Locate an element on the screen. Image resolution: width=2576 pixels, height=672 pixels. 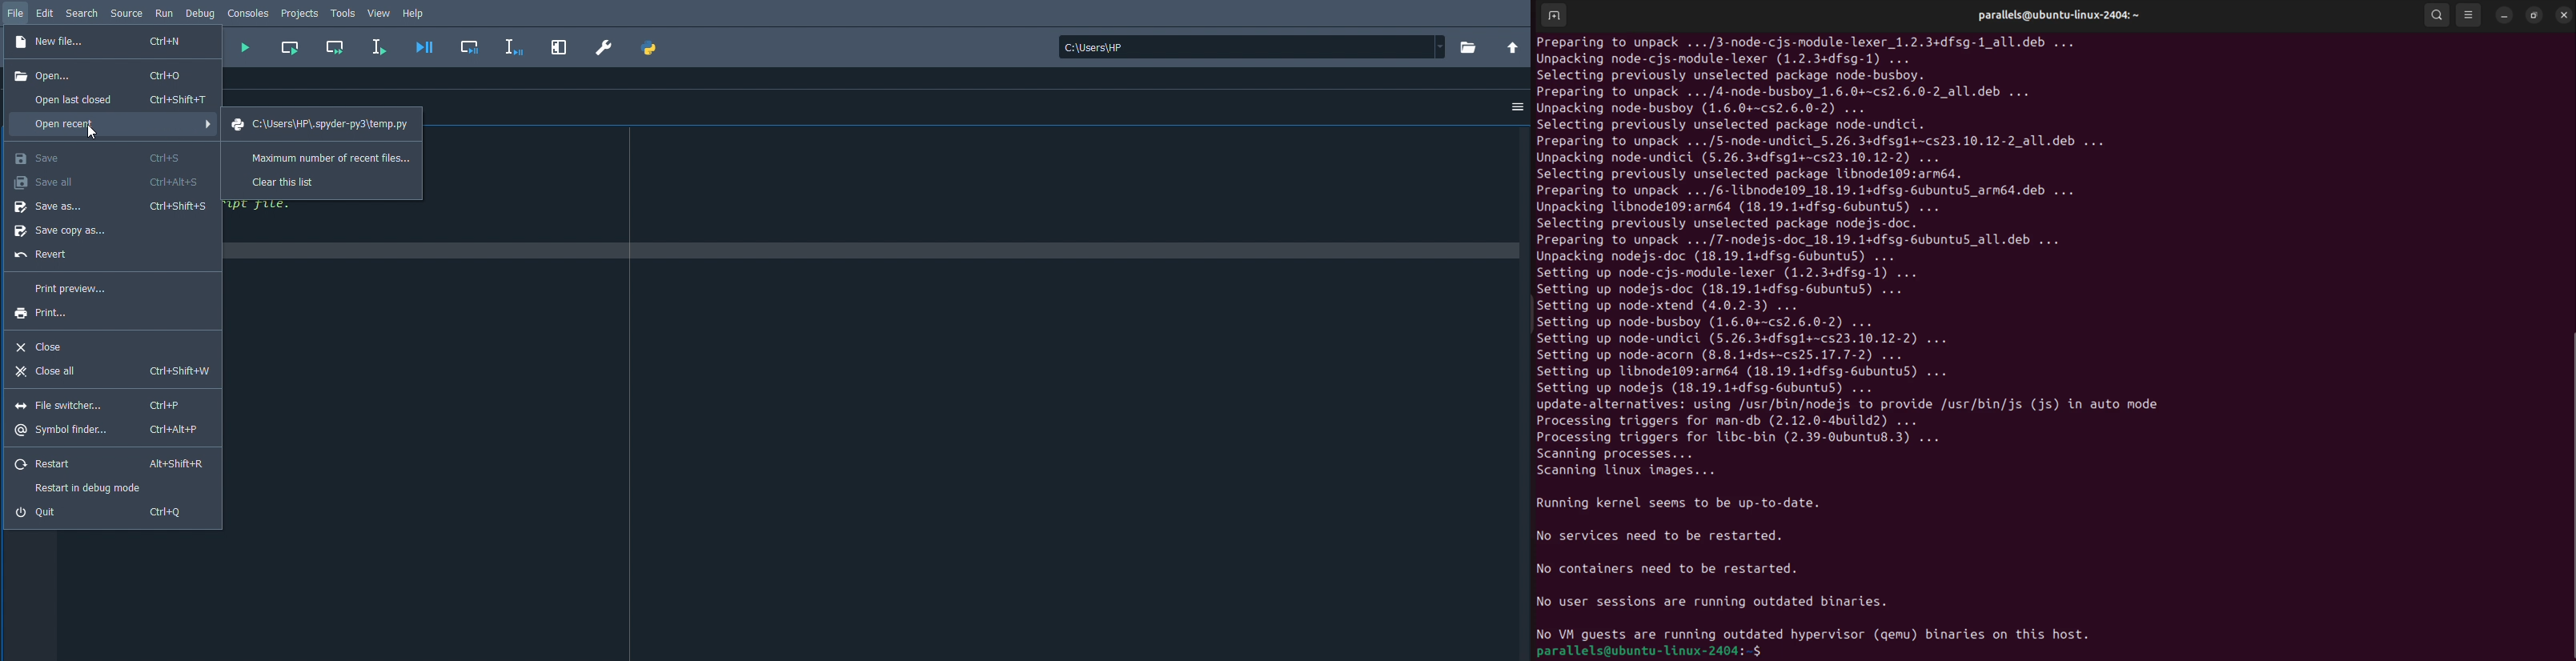
Revert is located at coordinates (45, 256).